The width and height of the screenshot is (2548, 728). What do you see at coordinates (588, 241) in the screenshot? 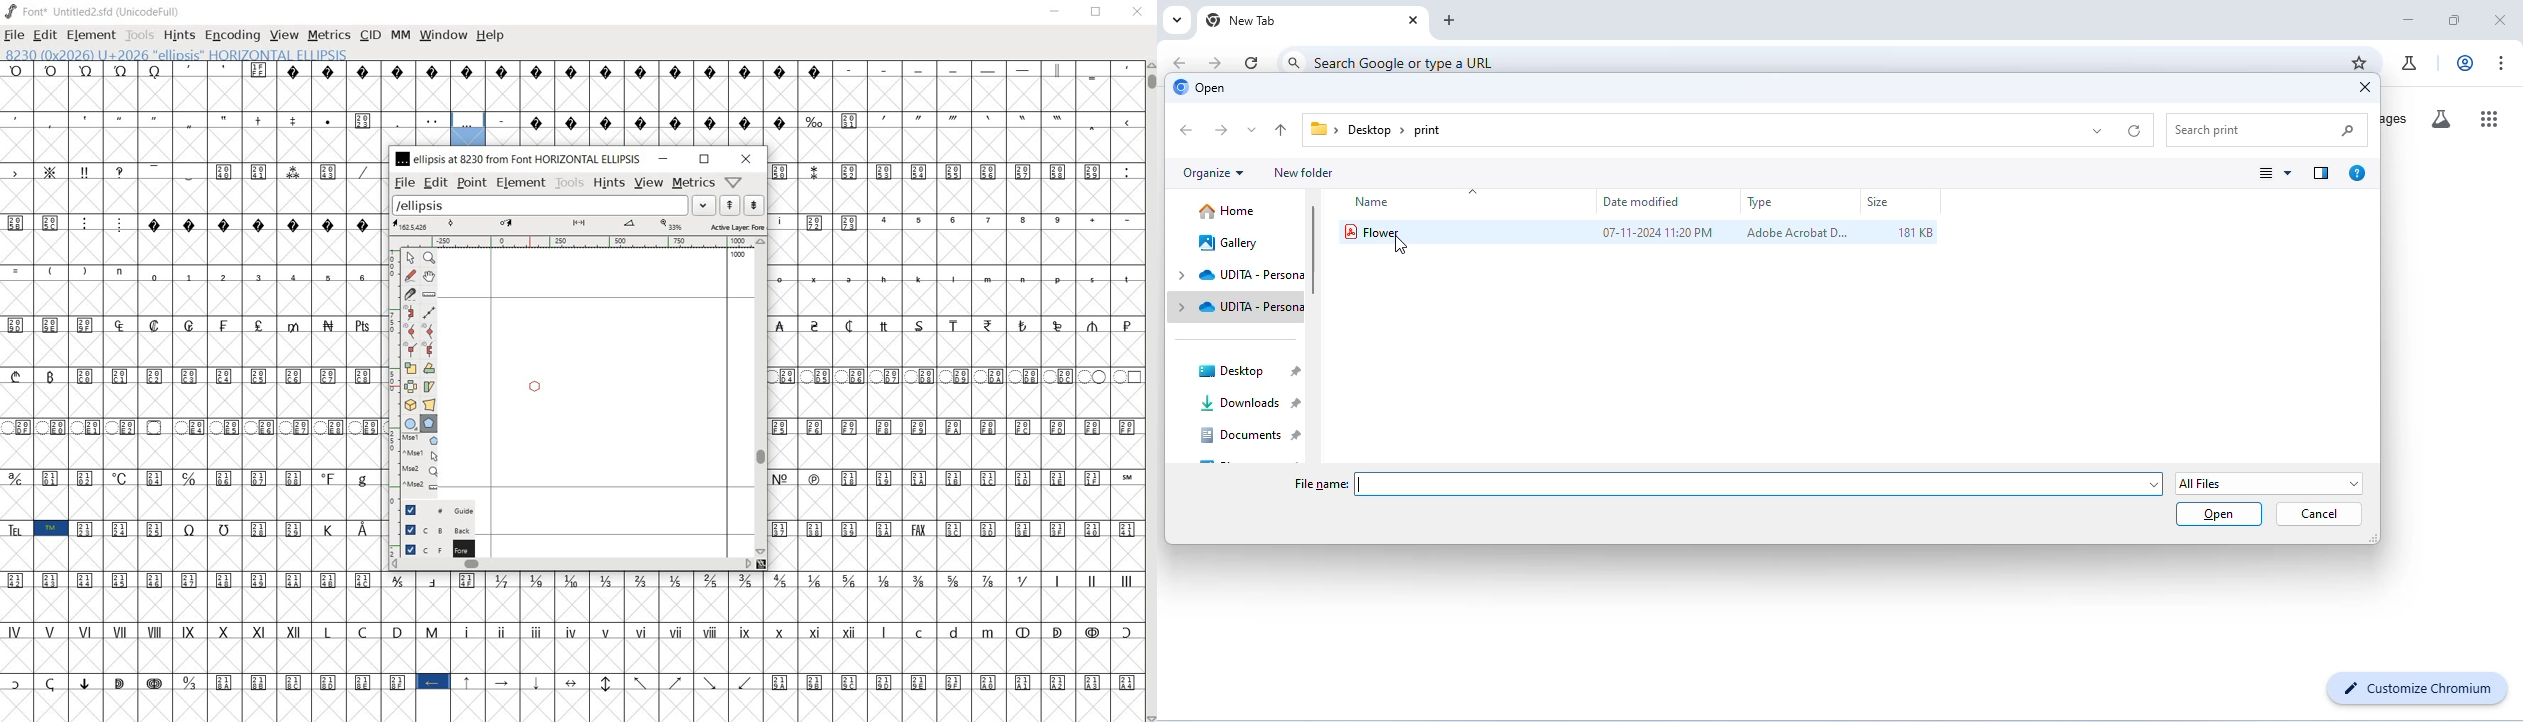
I see `ruler` at bounding box center [588, 241].